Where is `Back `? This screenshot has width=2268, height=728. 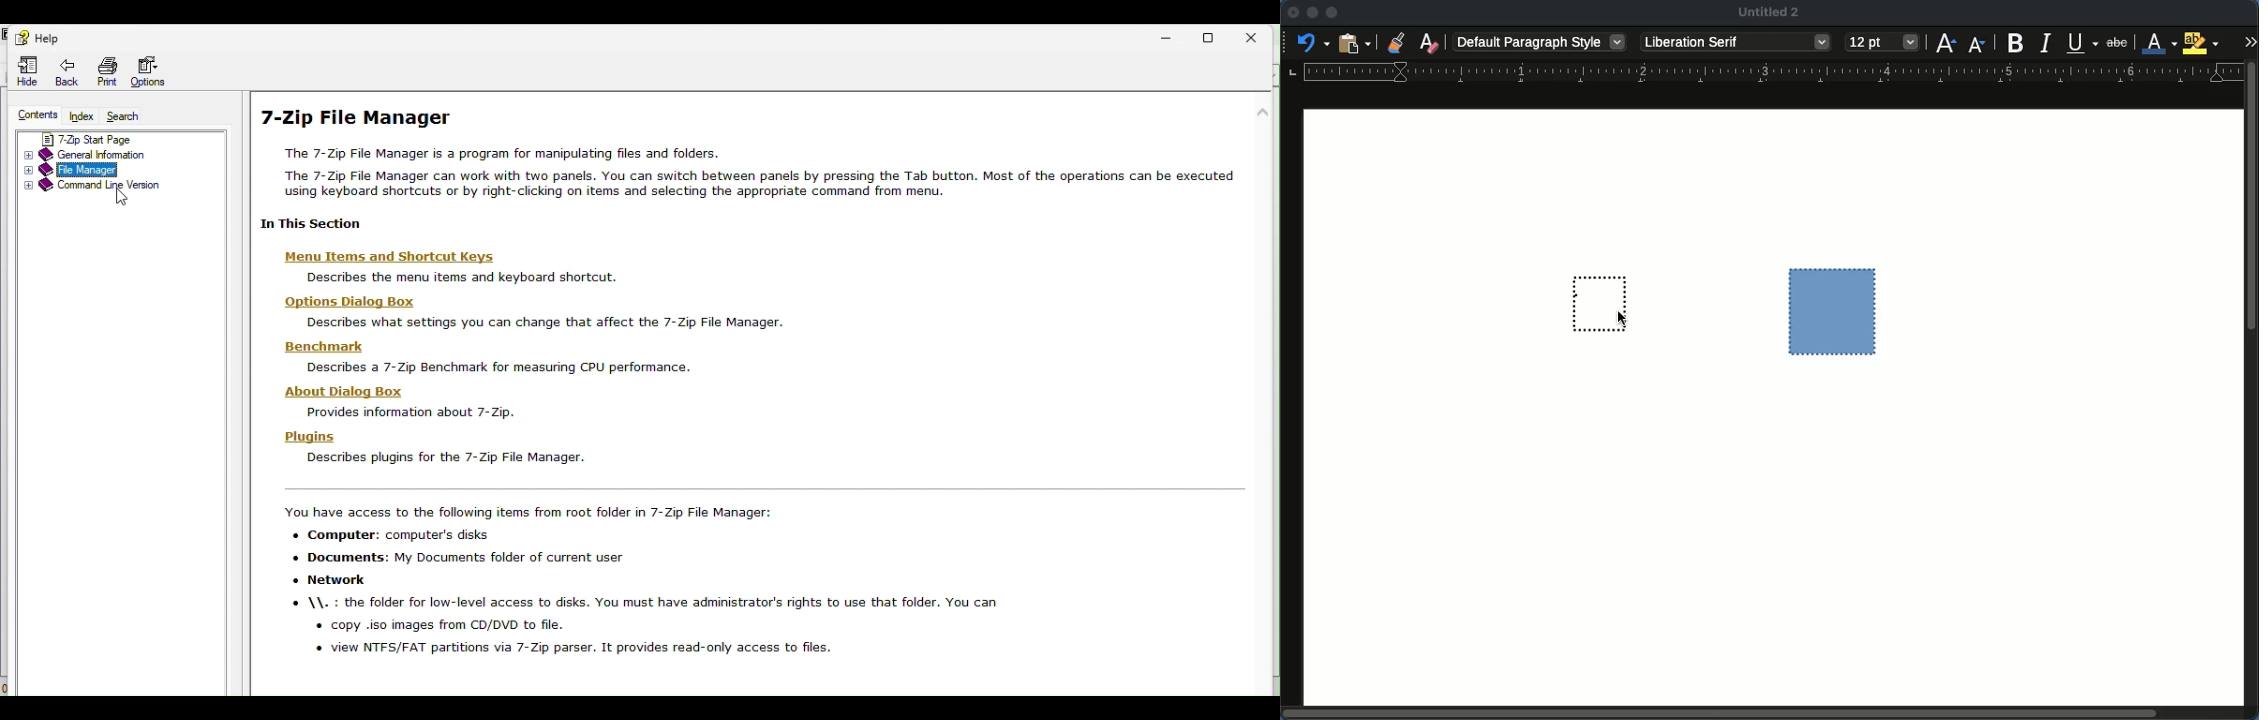 Back  is located at coordinates (71, 70).